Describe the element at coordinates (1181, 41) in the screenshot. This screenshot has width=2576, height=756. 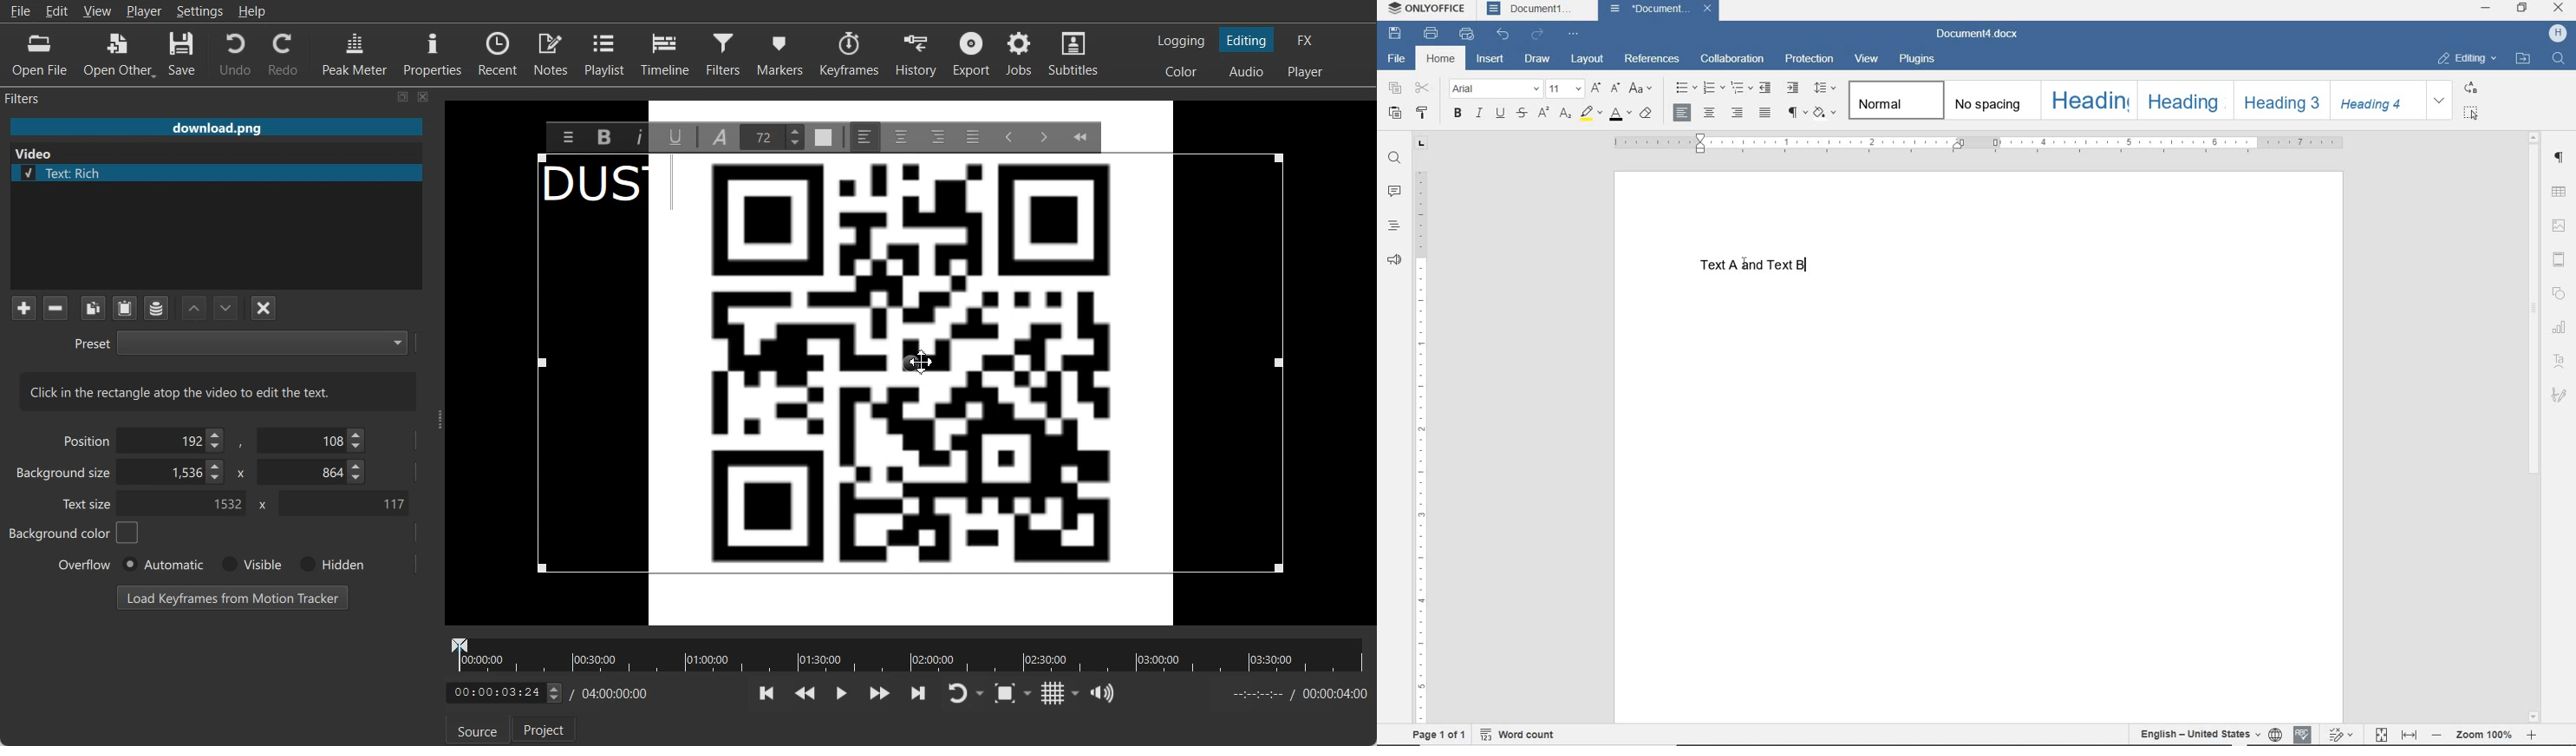
I see `Switching to the logging layout` at that location.